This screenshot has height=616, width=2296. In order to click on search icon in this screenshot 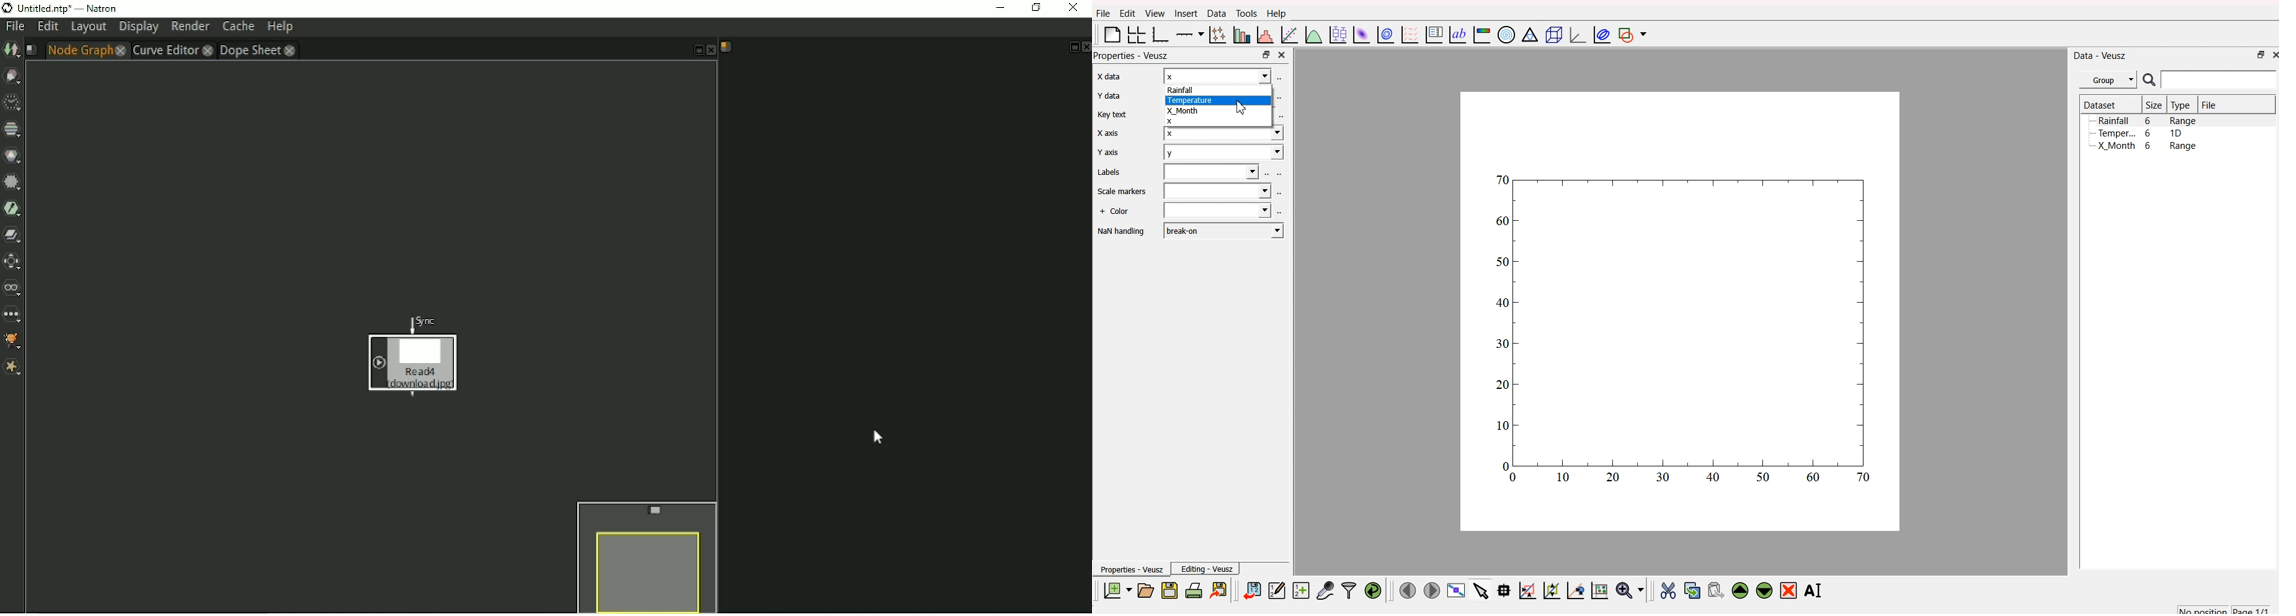, I will do `click(2149, 80)`.